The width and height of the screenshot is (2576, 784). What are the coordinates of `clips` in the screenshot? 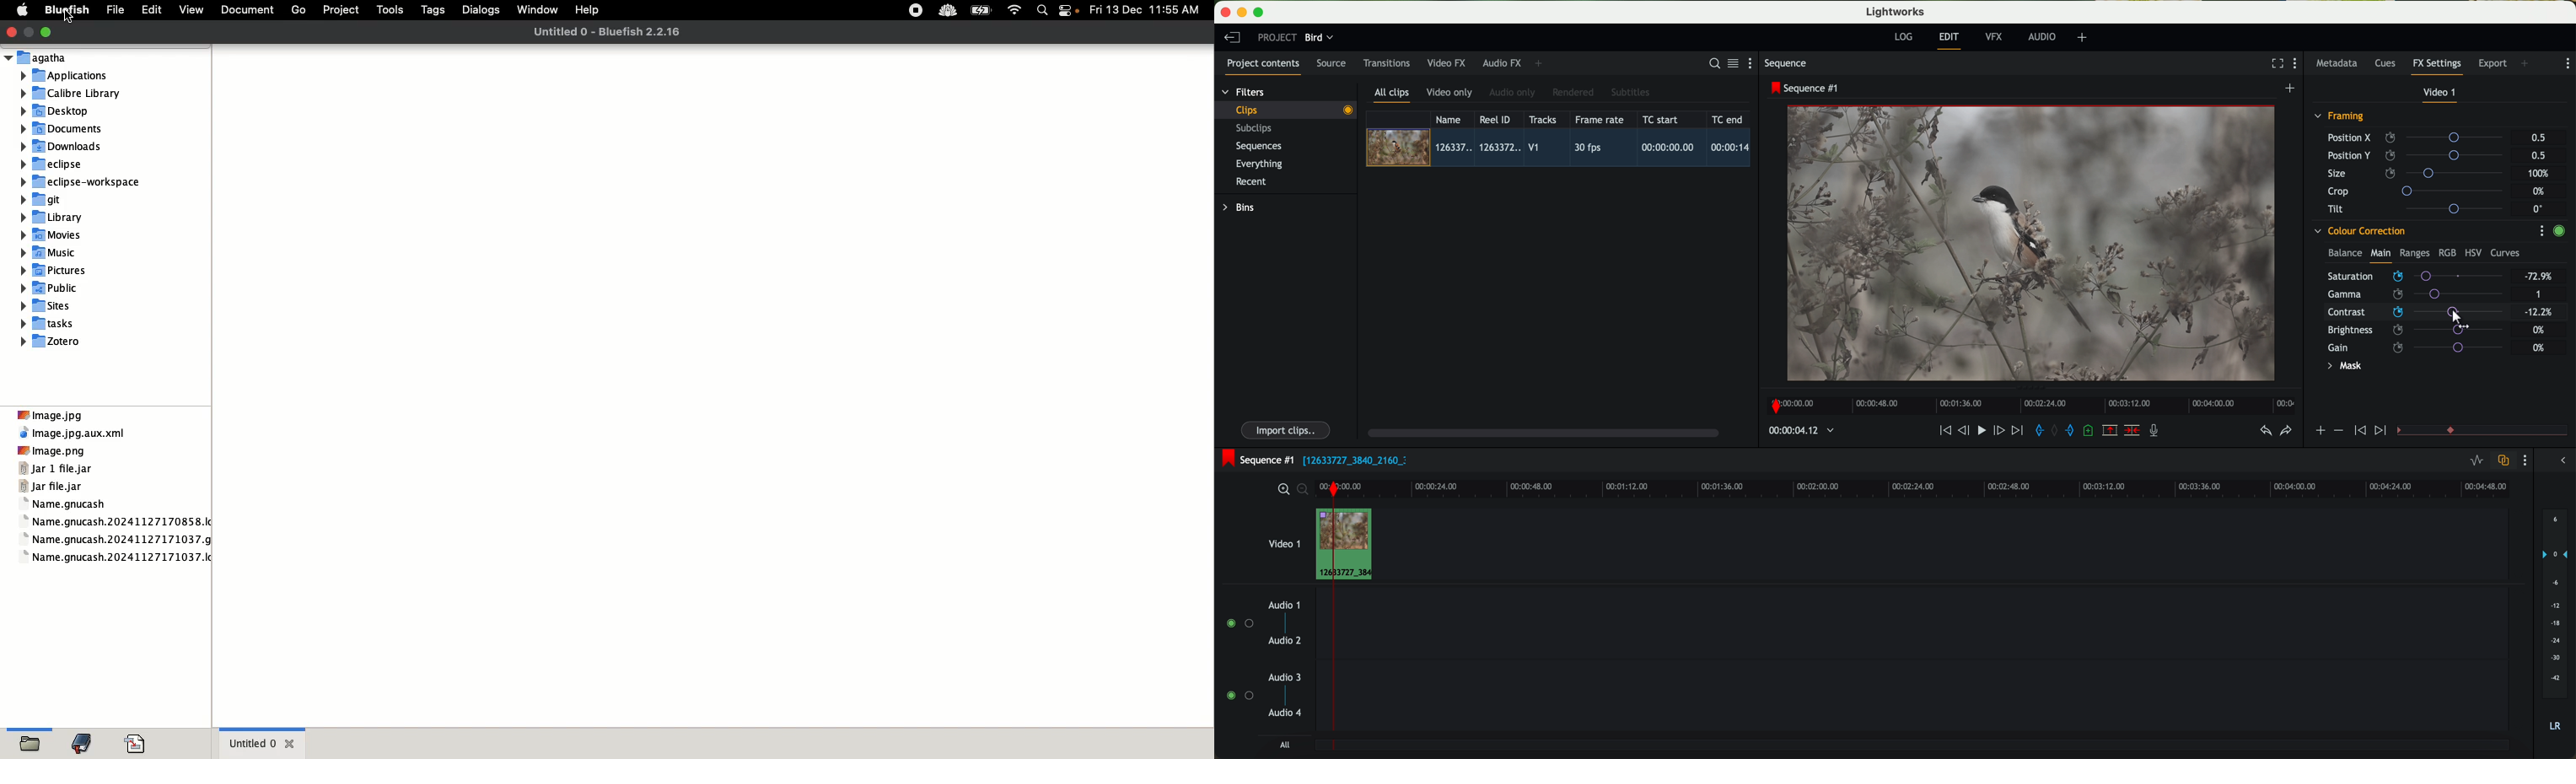 It's located at (1286, 109).